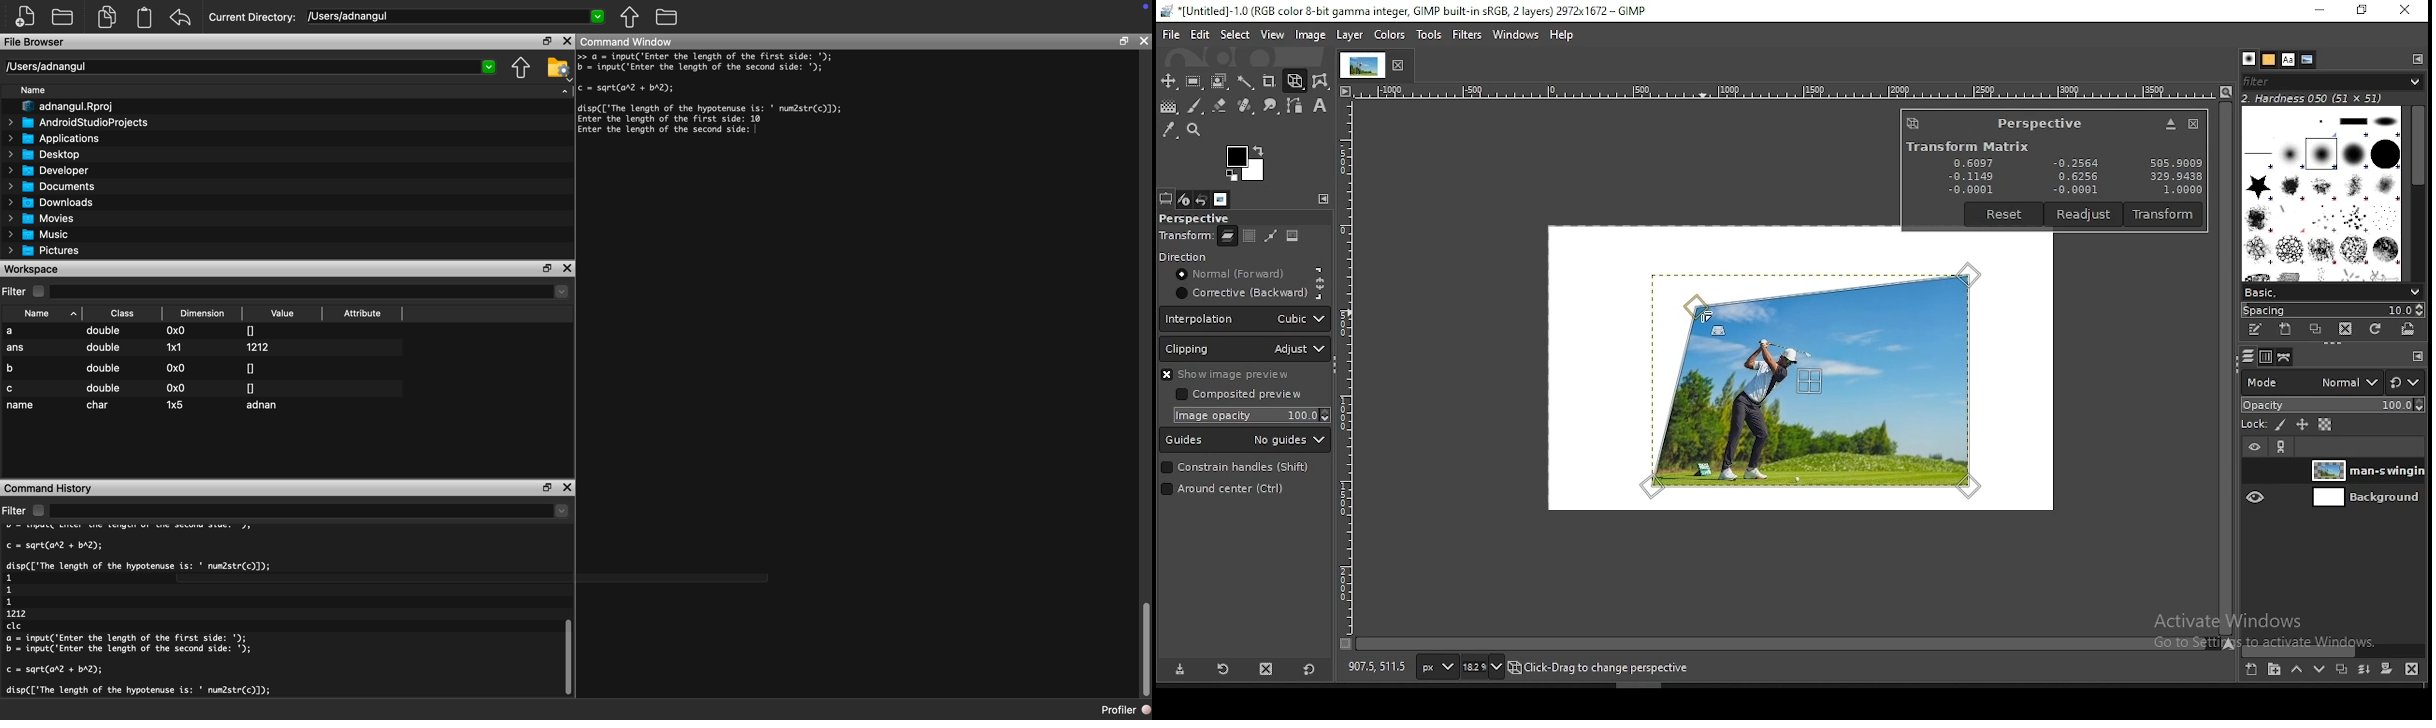 Image resolution: width=2436 pixels, height=728 pixels. Describe the element at coordinates (1222, 669) in the screenshot. I see `restore tool preset` at that location.